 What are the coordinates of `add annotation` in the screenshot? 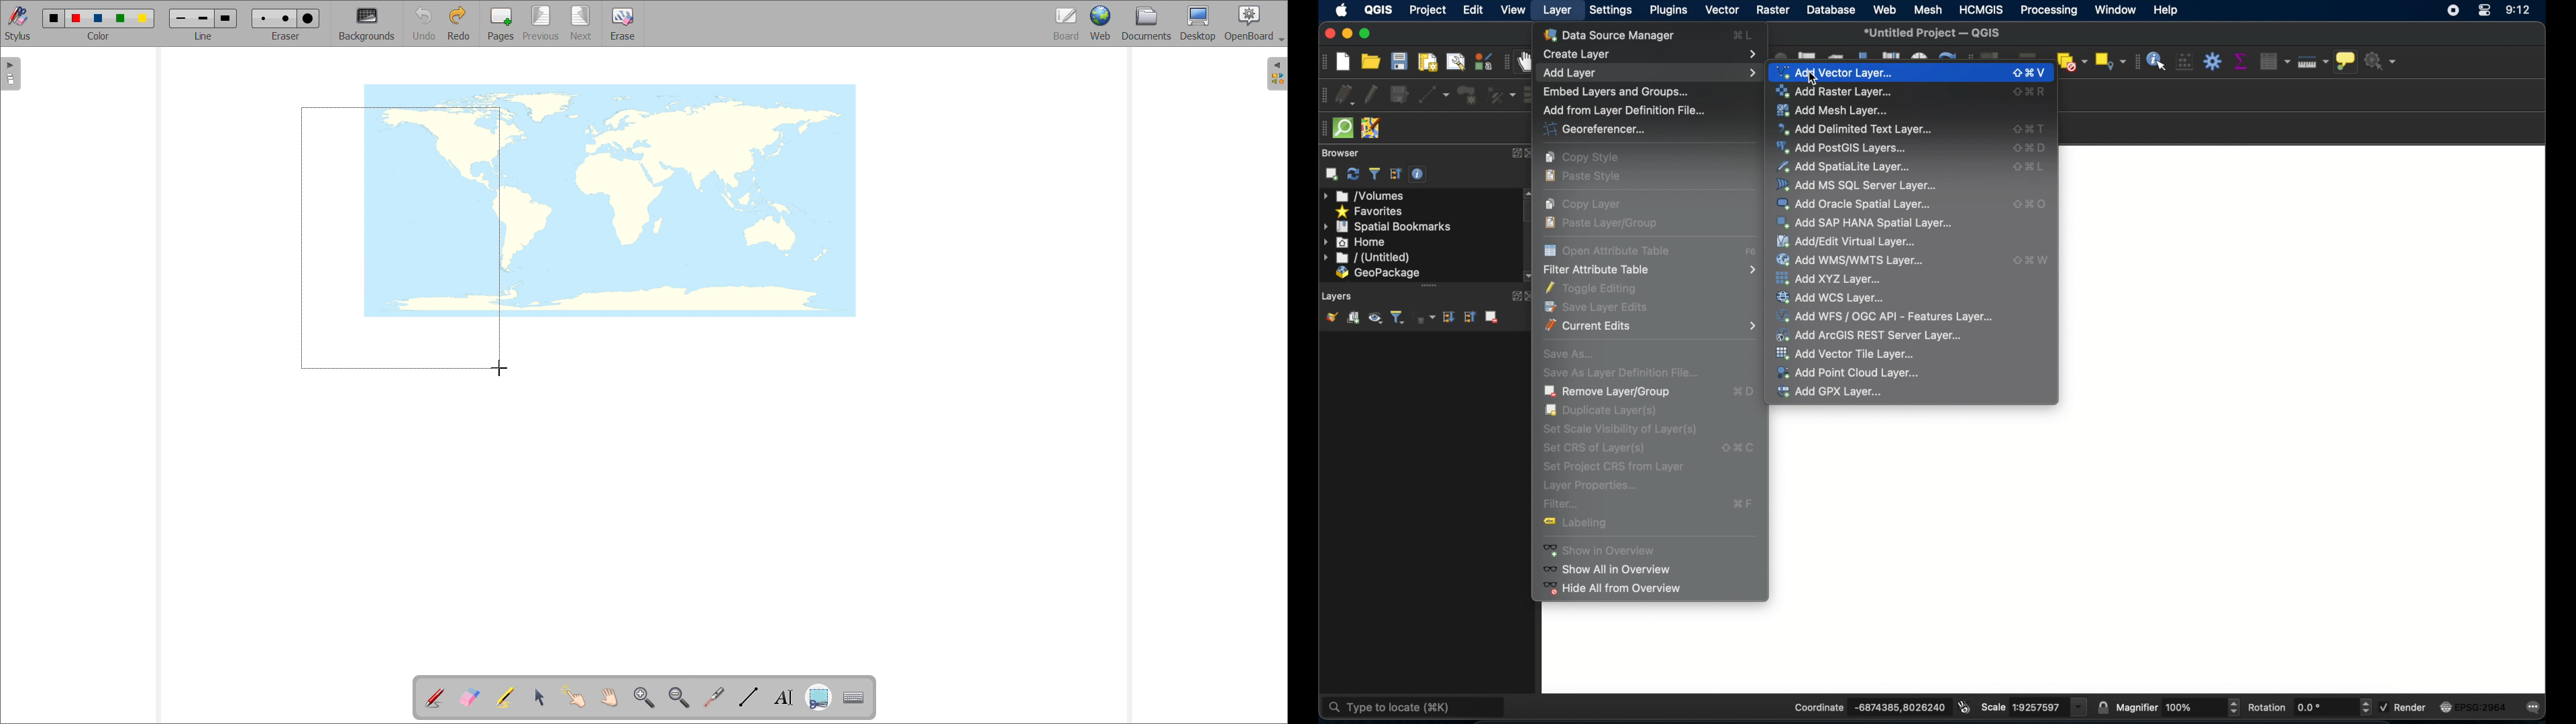 It's located at (433, 696).